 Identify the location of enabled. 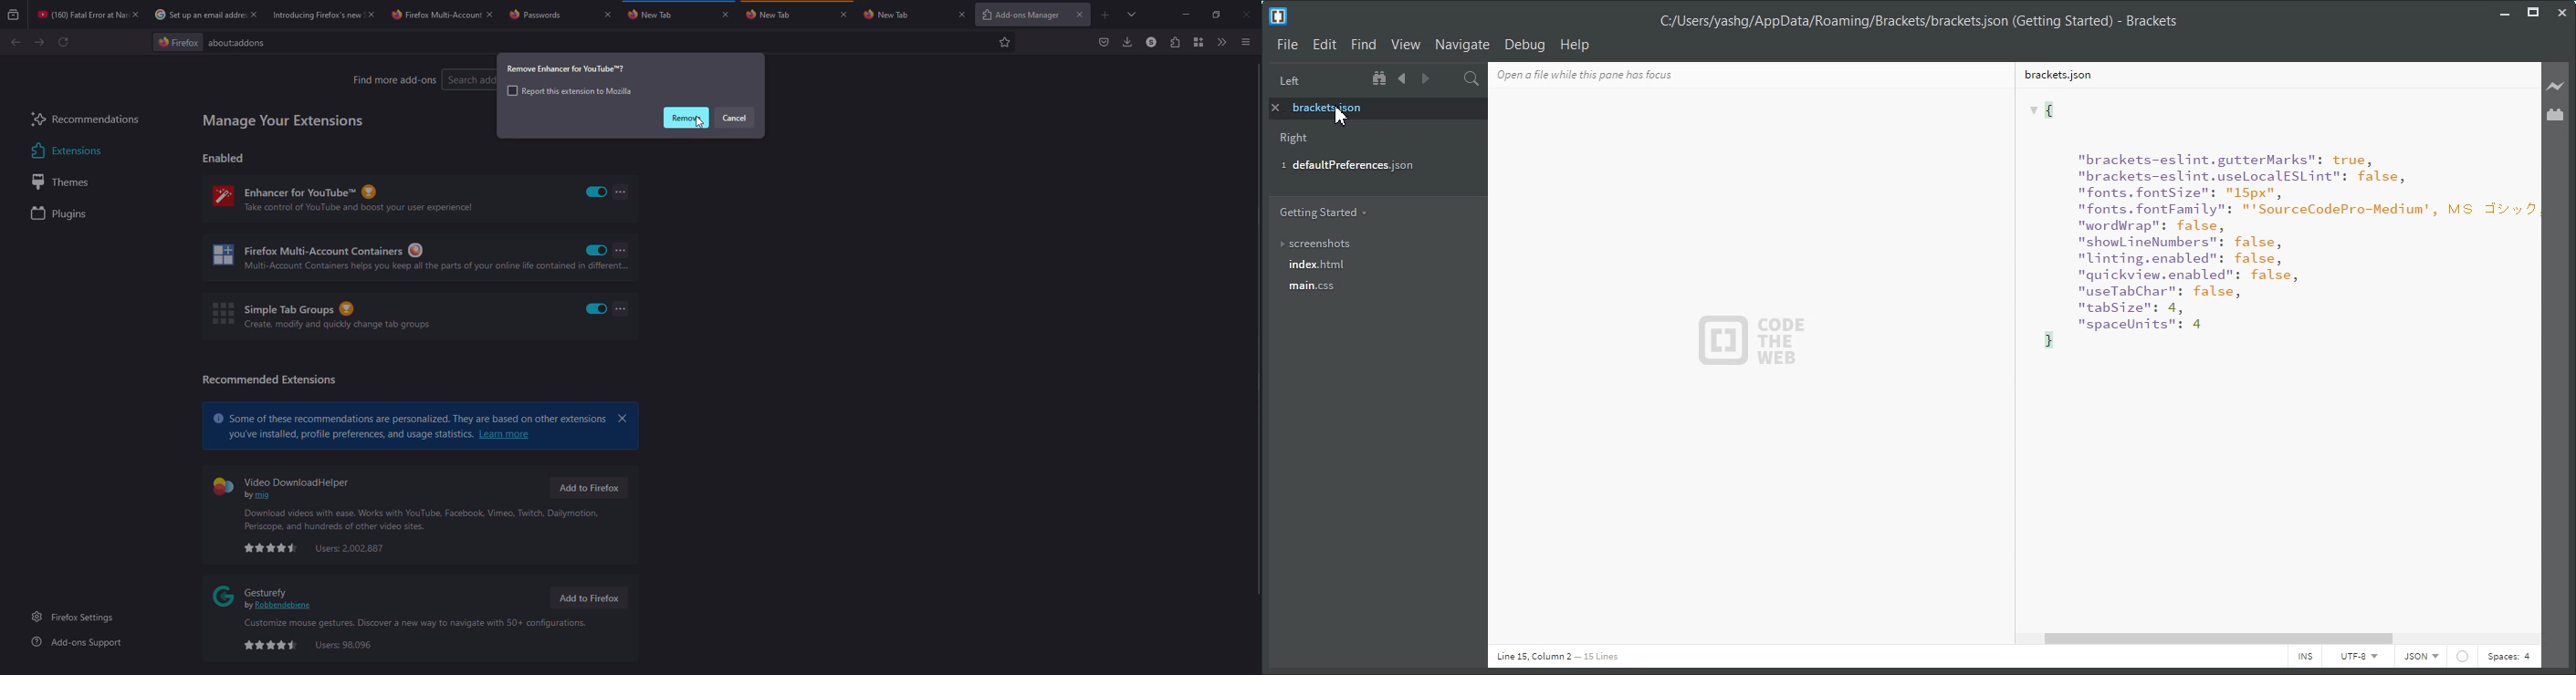
(224, 158).